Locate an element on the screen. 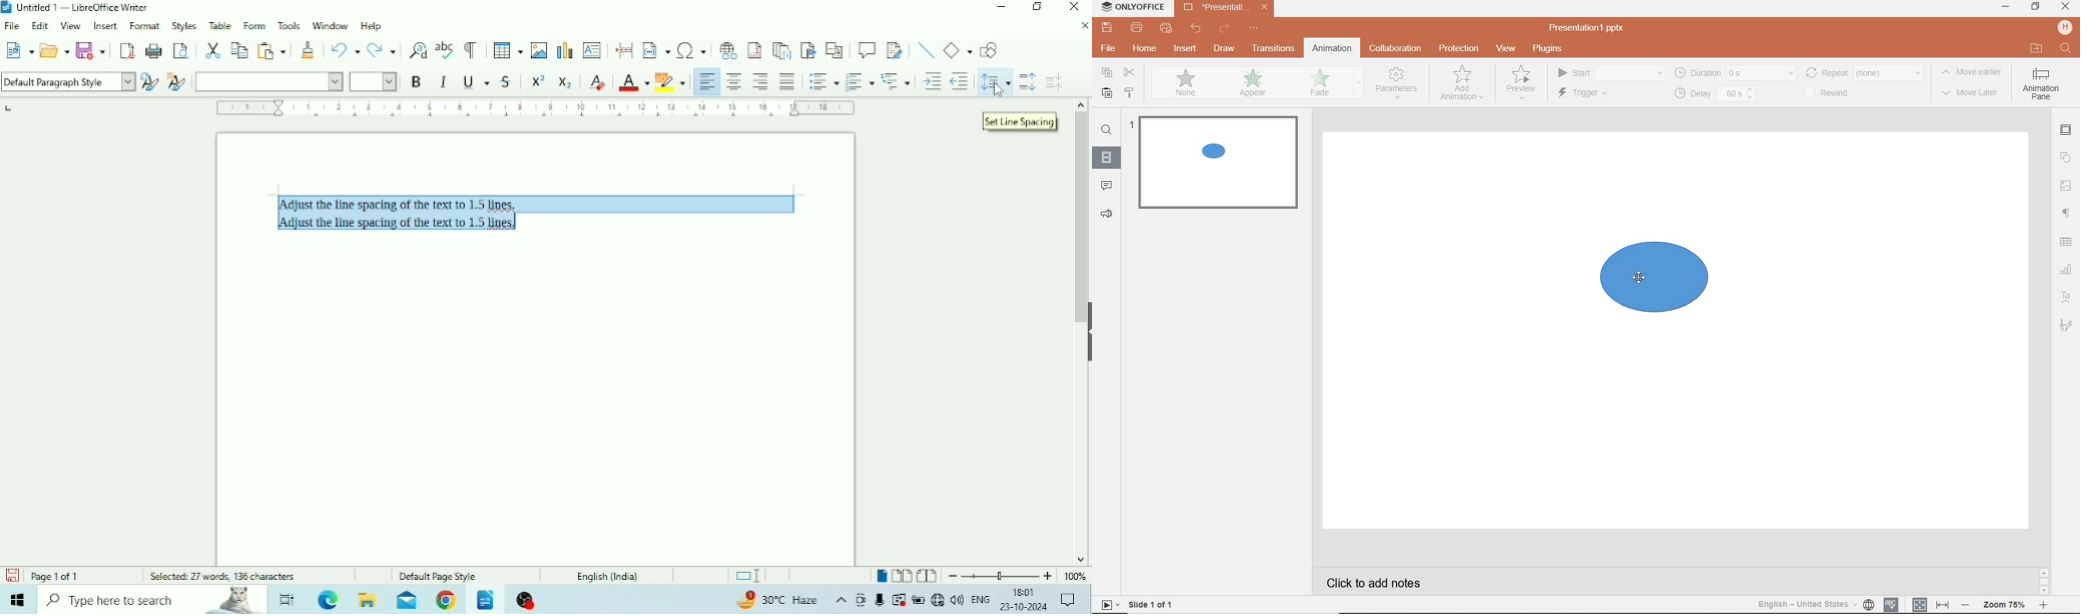 The width and height of the screenshot is (2100, 616). Internet is located at coordinates (938, 600).